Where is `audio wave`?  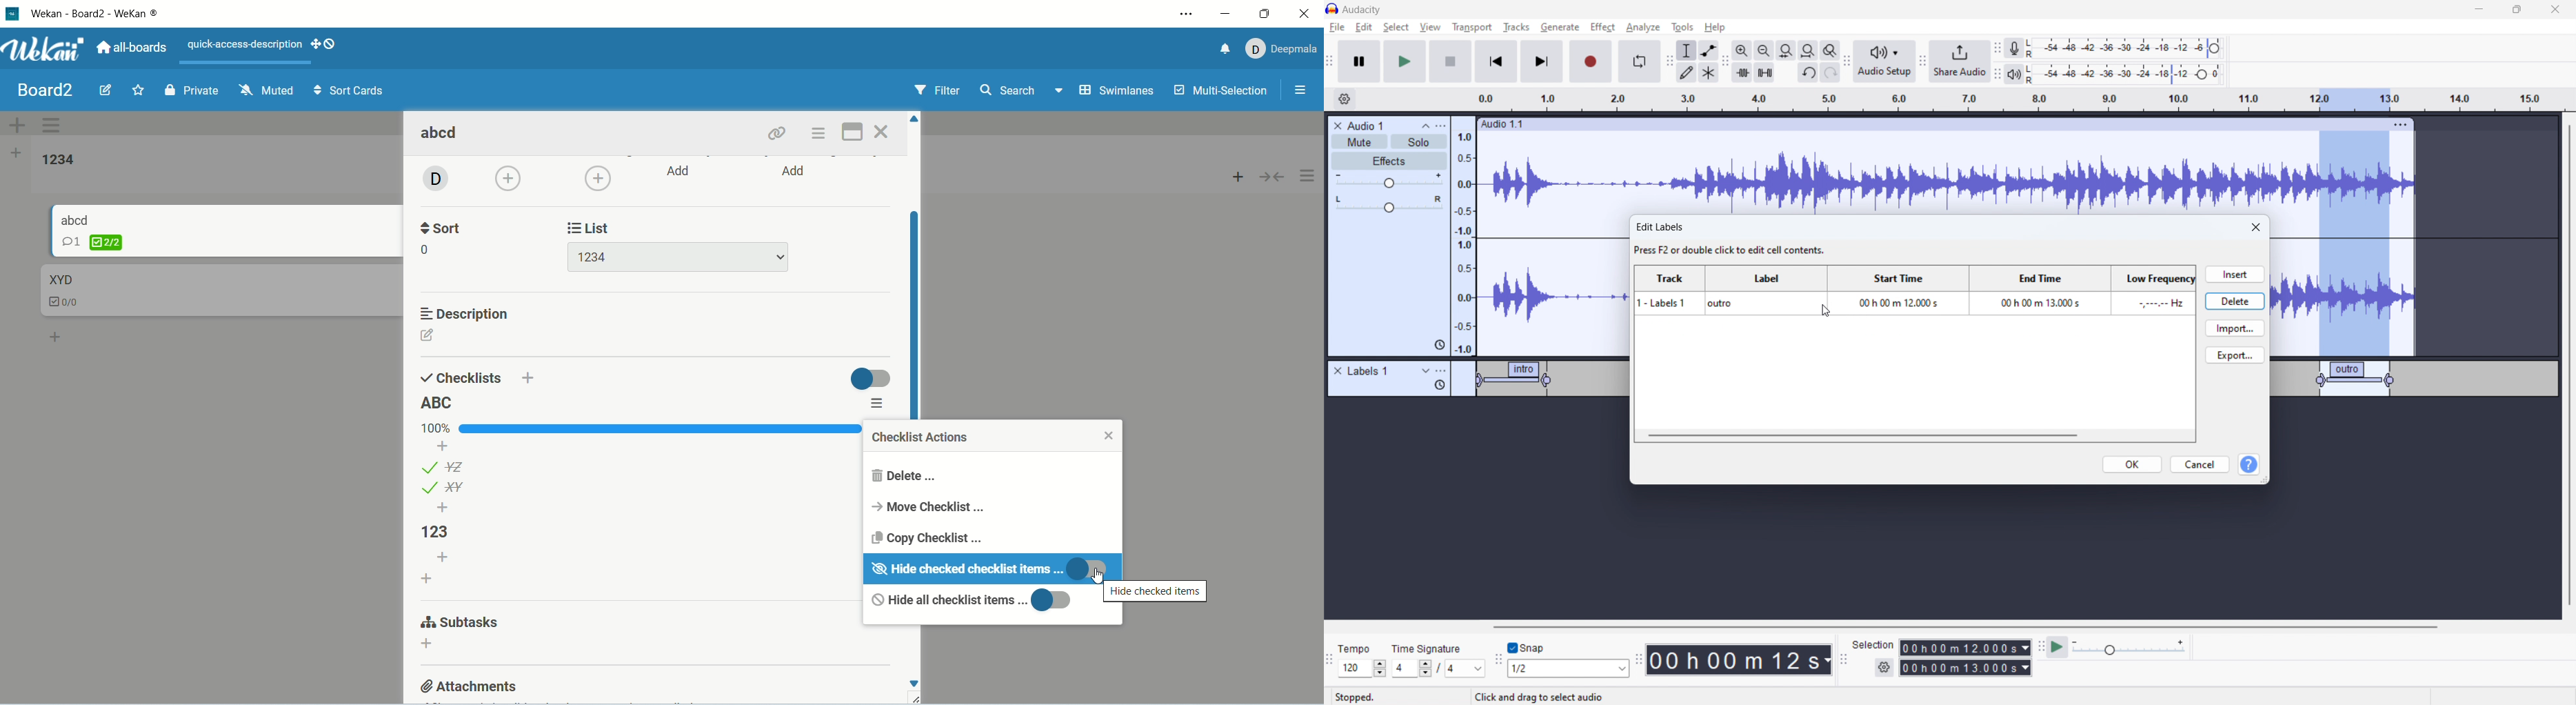 audio wave is located at coordinates (1555, 286).